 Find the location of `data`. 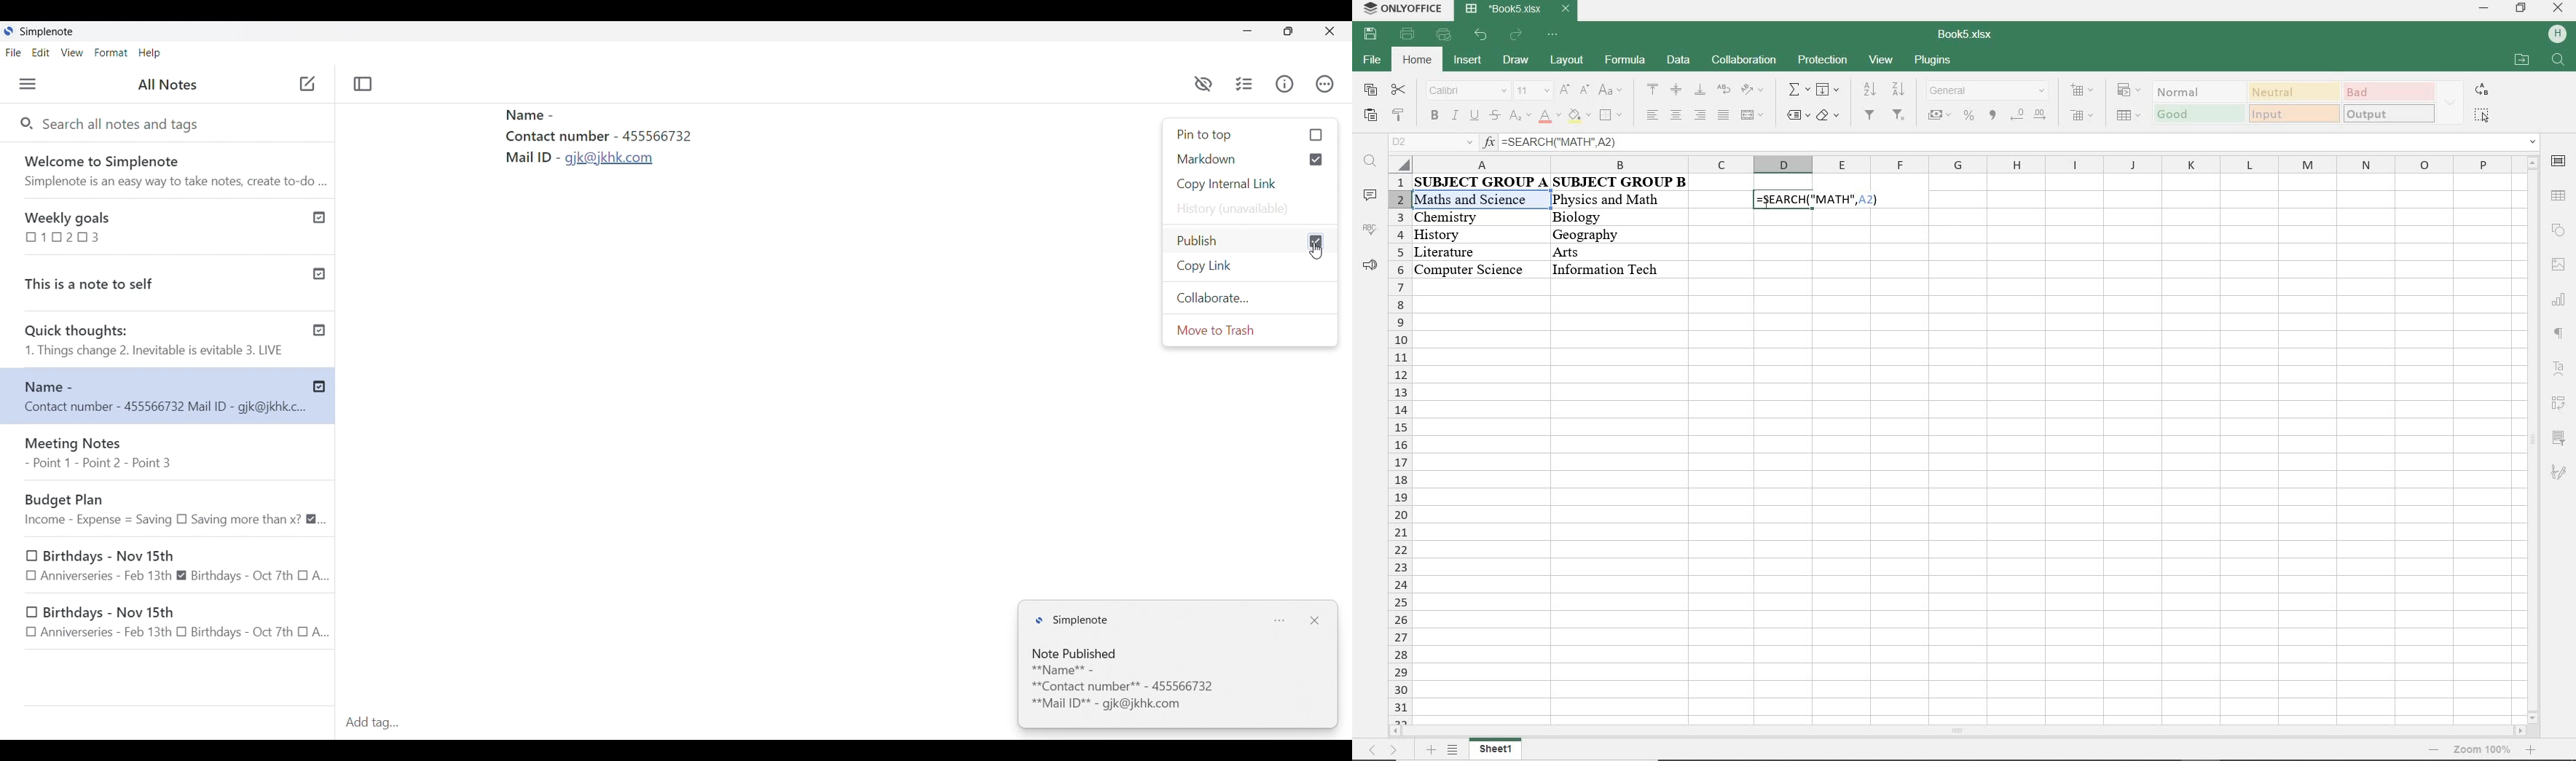

data is located at coordinates (1553, 182).